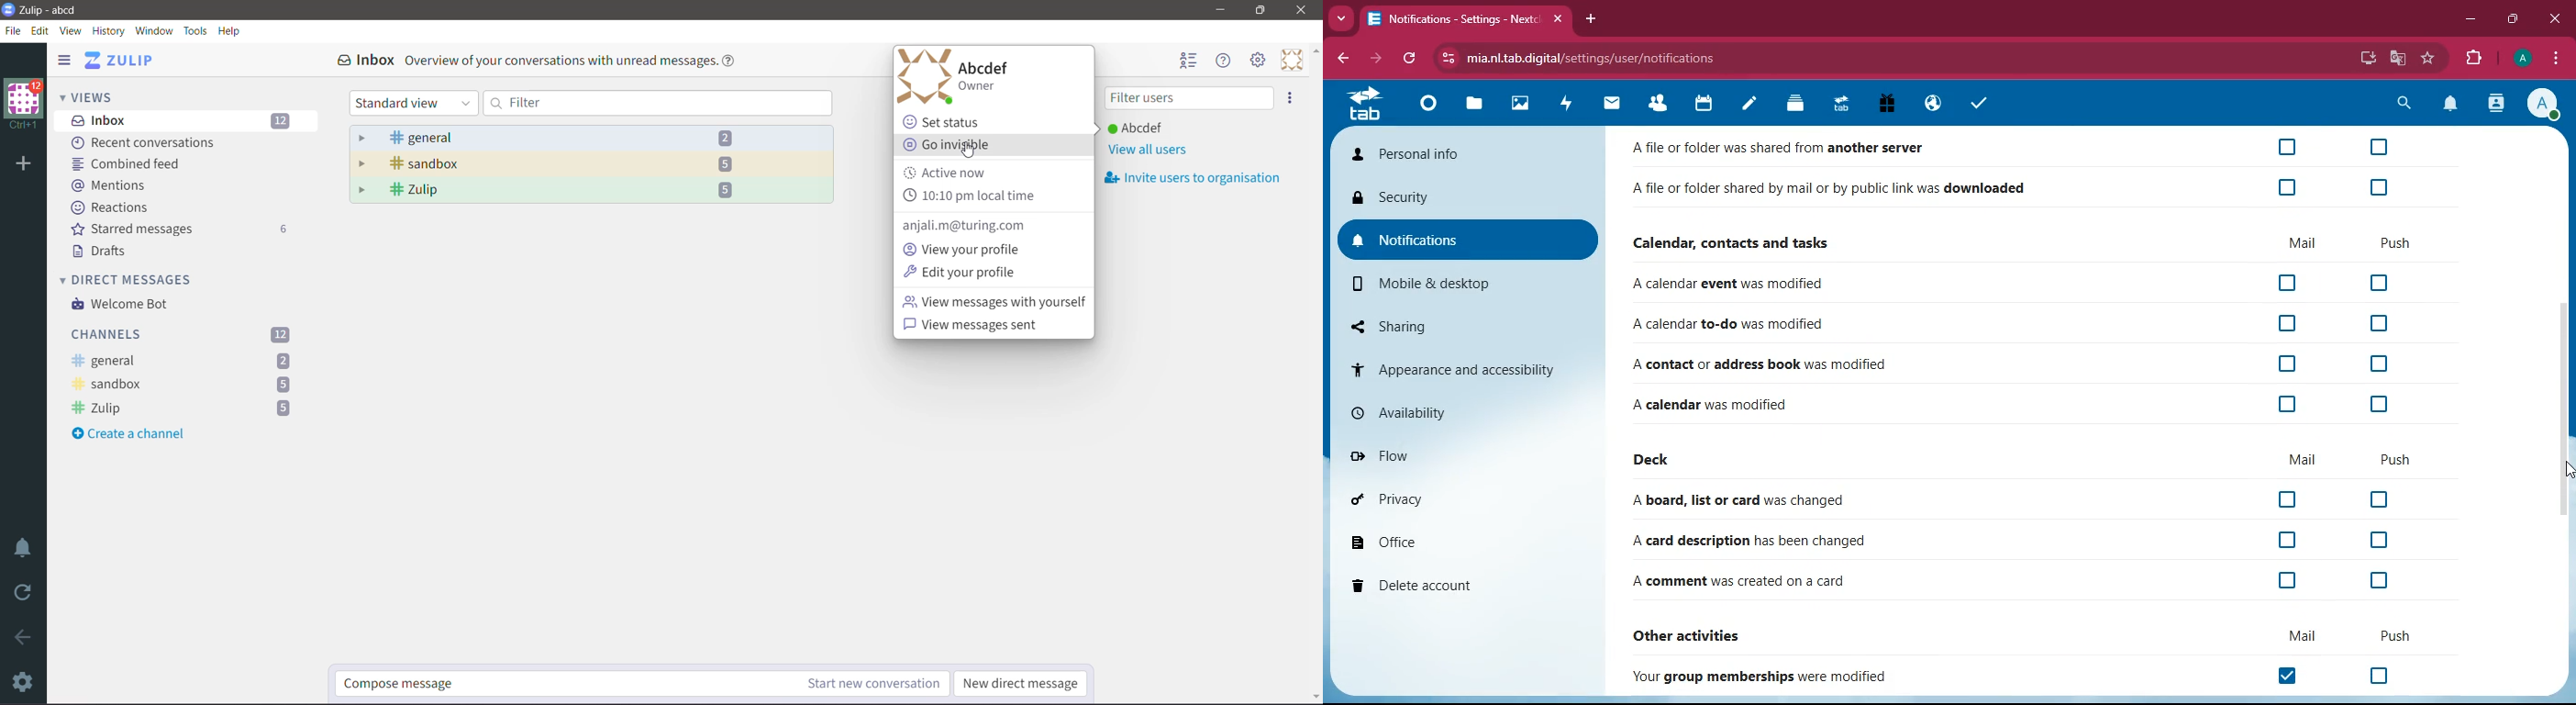 This screenshot has height=728, width=2576. I want to click on public, so click(1931, 105).